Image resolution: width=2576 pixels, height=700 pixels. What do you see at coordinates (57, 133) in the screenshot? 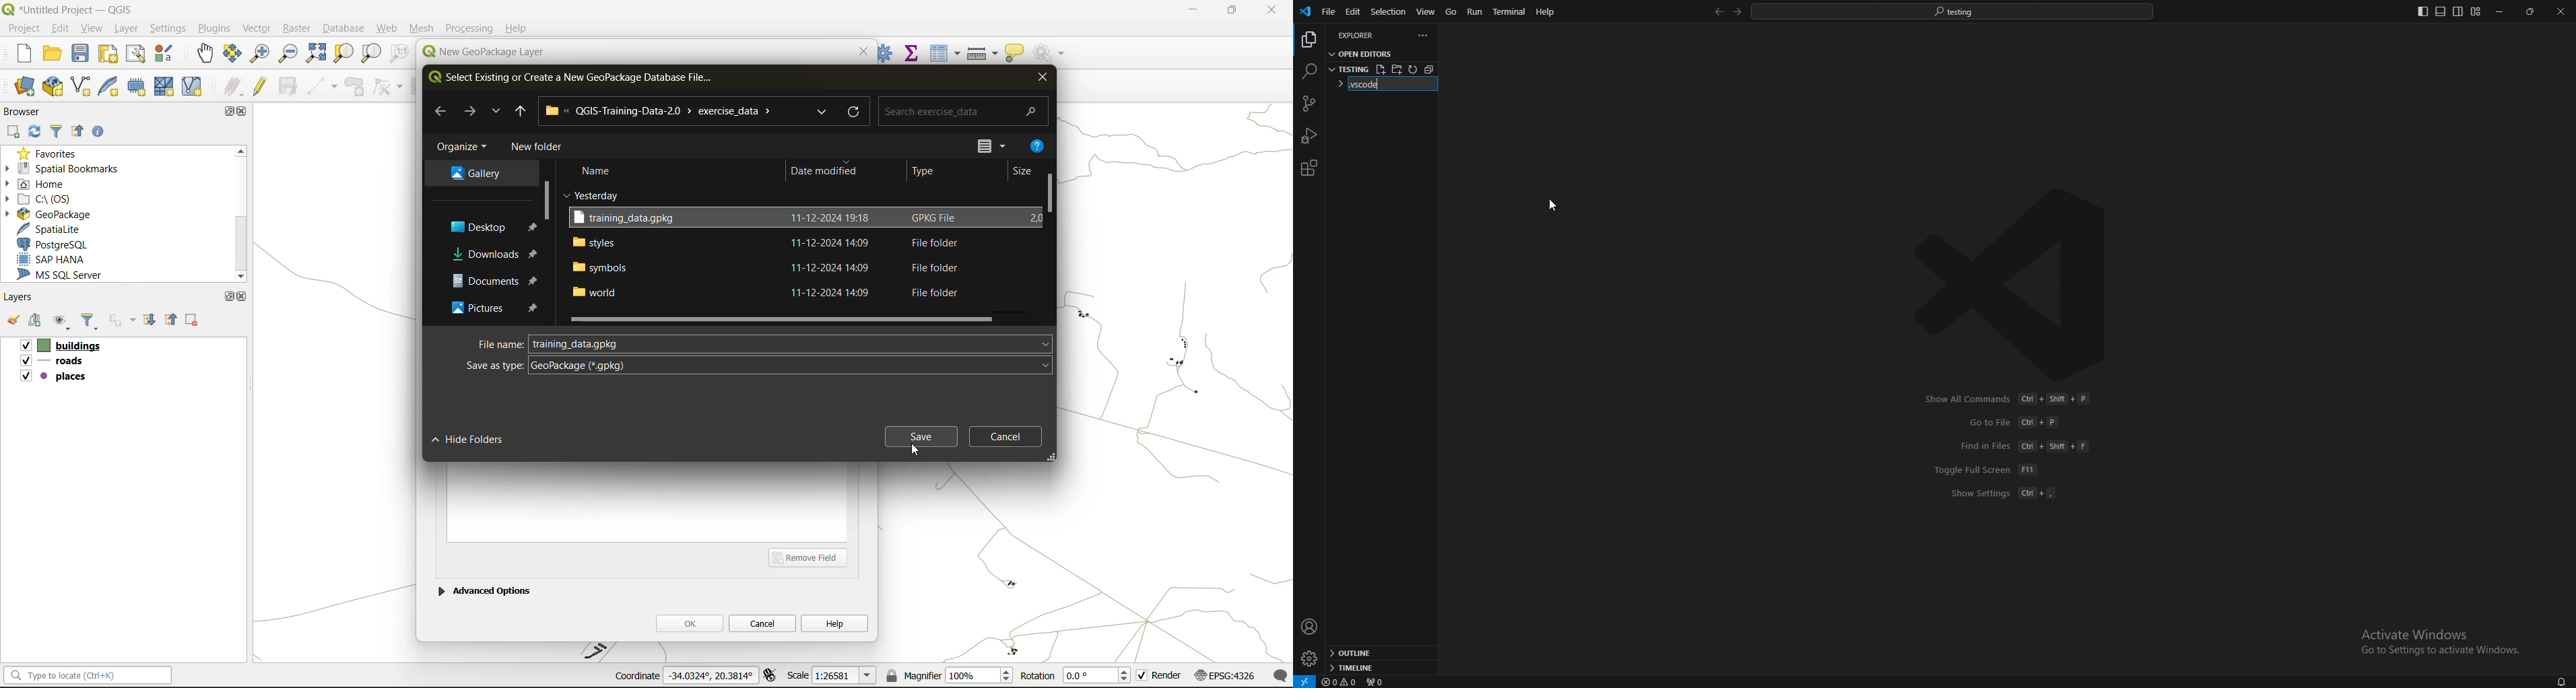
I see `filter` at bounding box center [57, 133].